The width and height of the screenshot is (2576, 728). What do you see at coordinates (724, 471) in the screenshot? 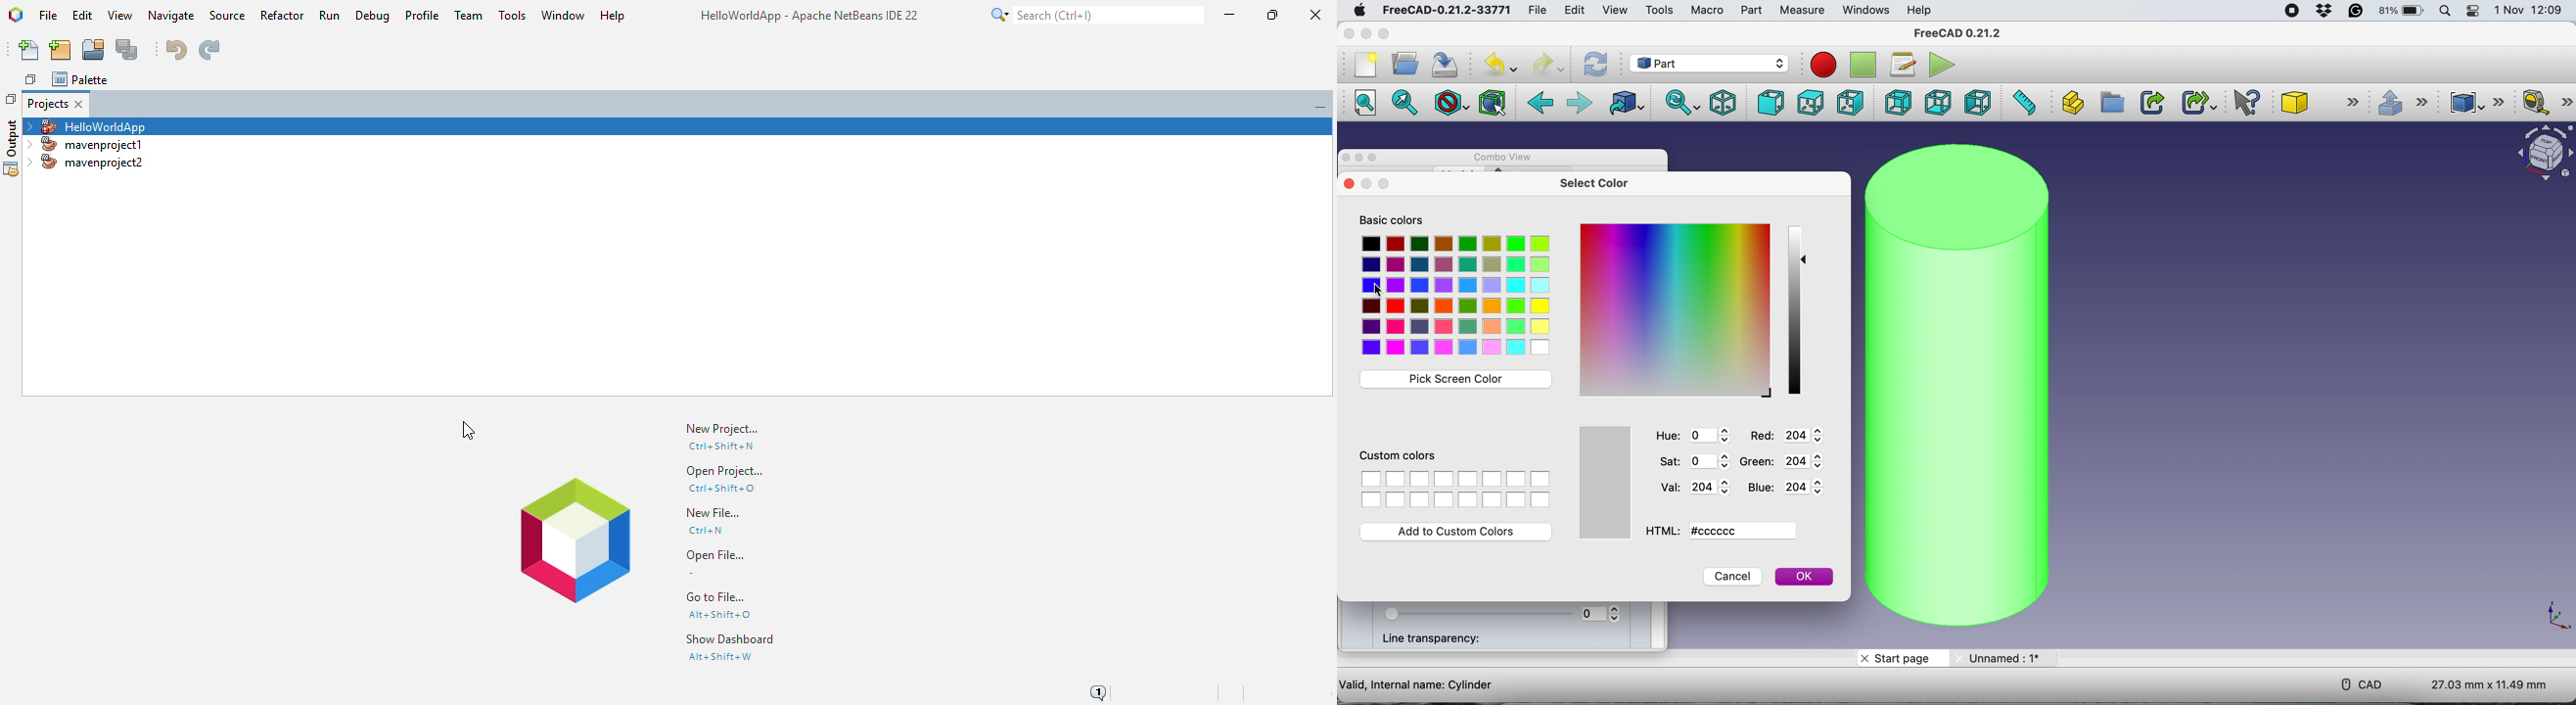
I see `open project` at bounding box center [724, 471].